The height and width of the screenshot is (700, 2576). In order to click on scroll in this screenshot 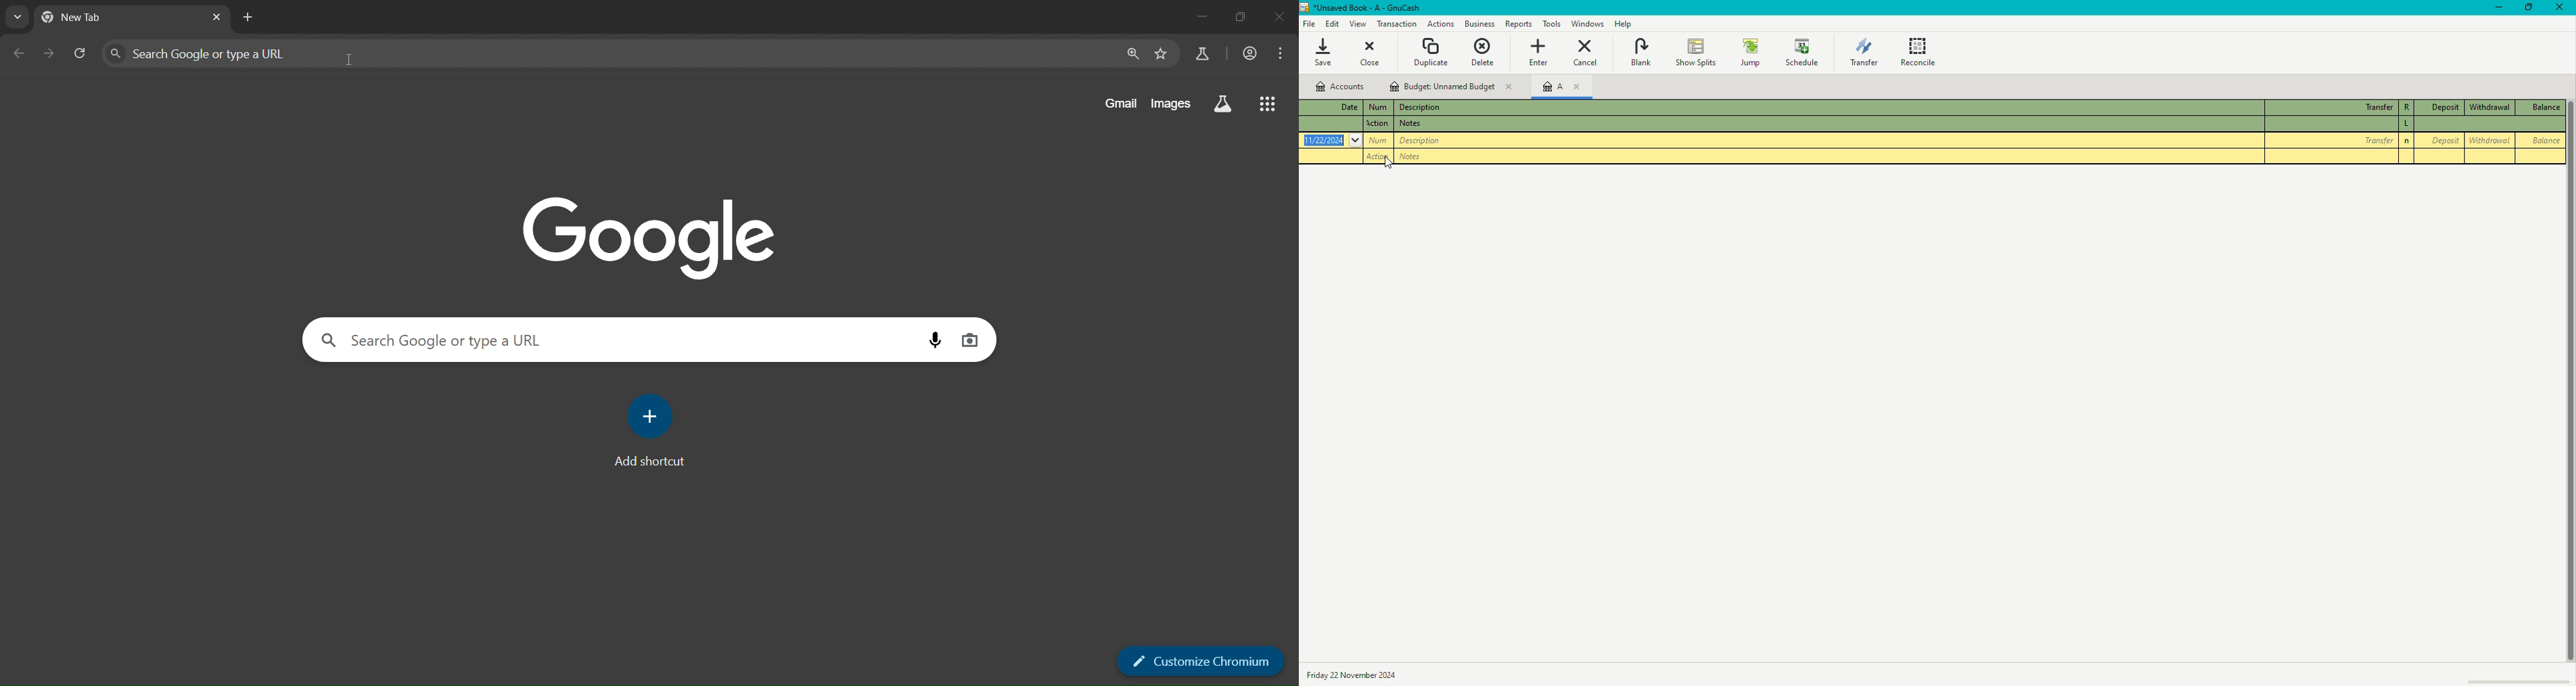, I will do `click(2521, 679)`.